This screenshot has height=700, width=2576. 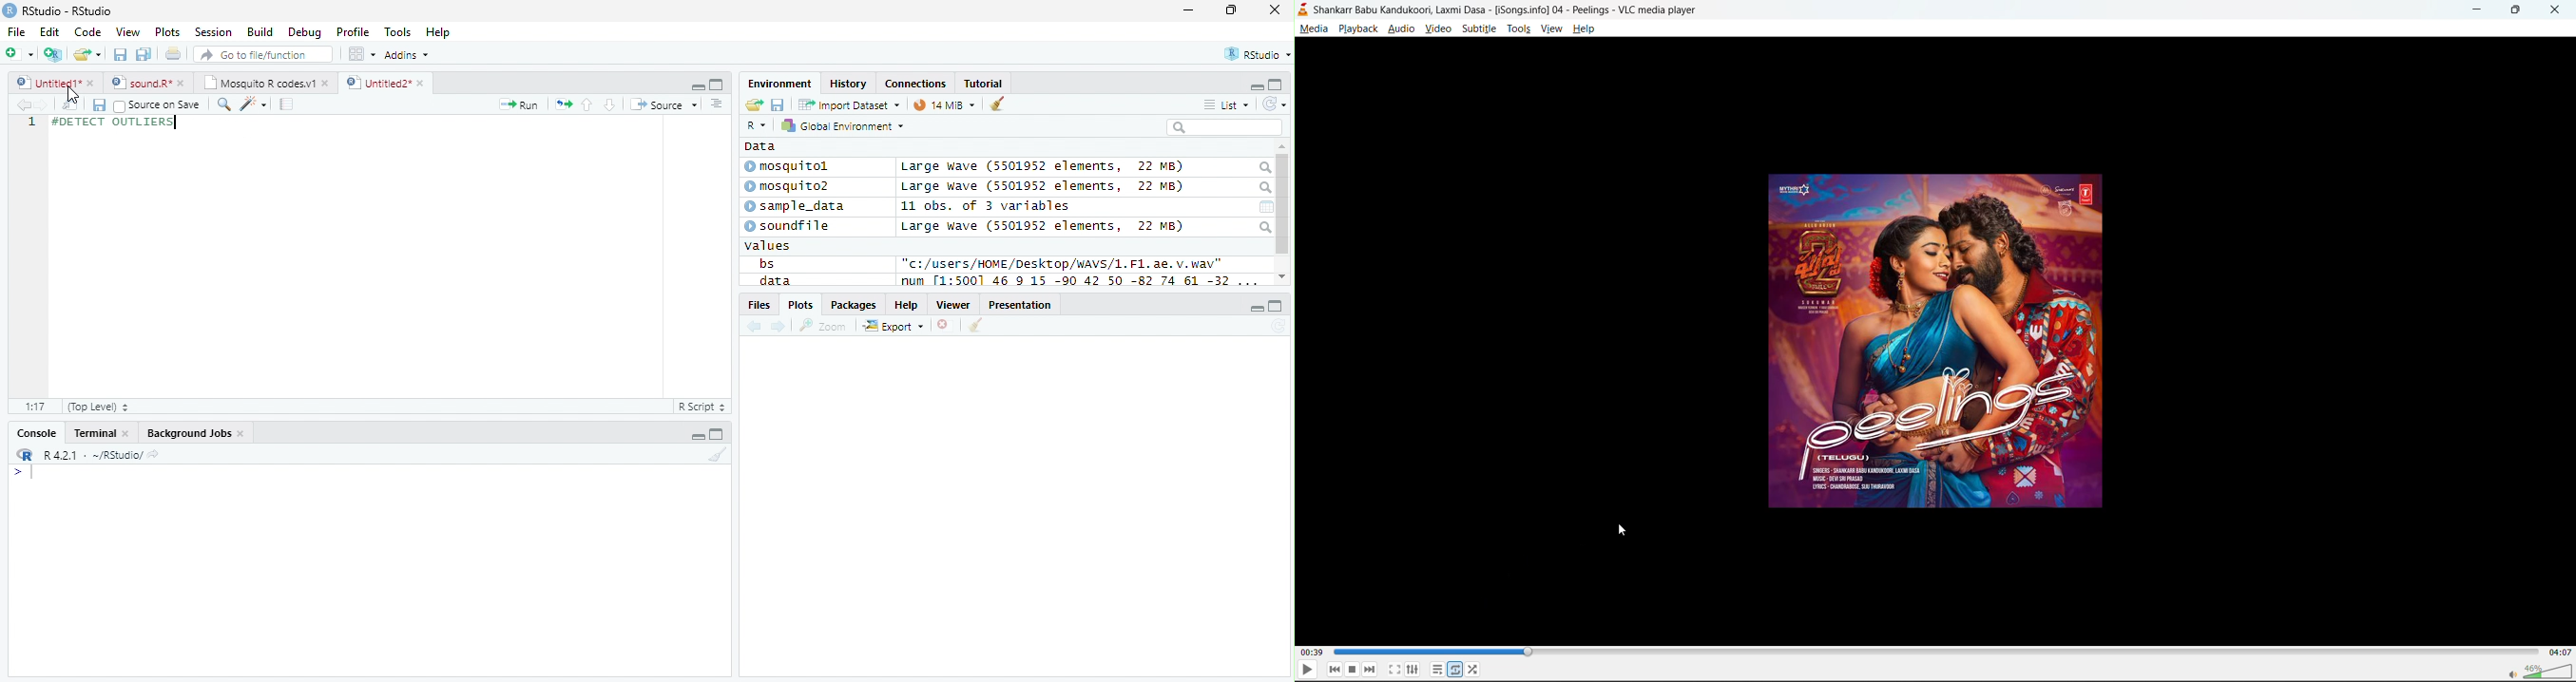 What do you see at coordinates (665, 104) in the screenshot?
I see `Source` at bounding box center [665, 104].